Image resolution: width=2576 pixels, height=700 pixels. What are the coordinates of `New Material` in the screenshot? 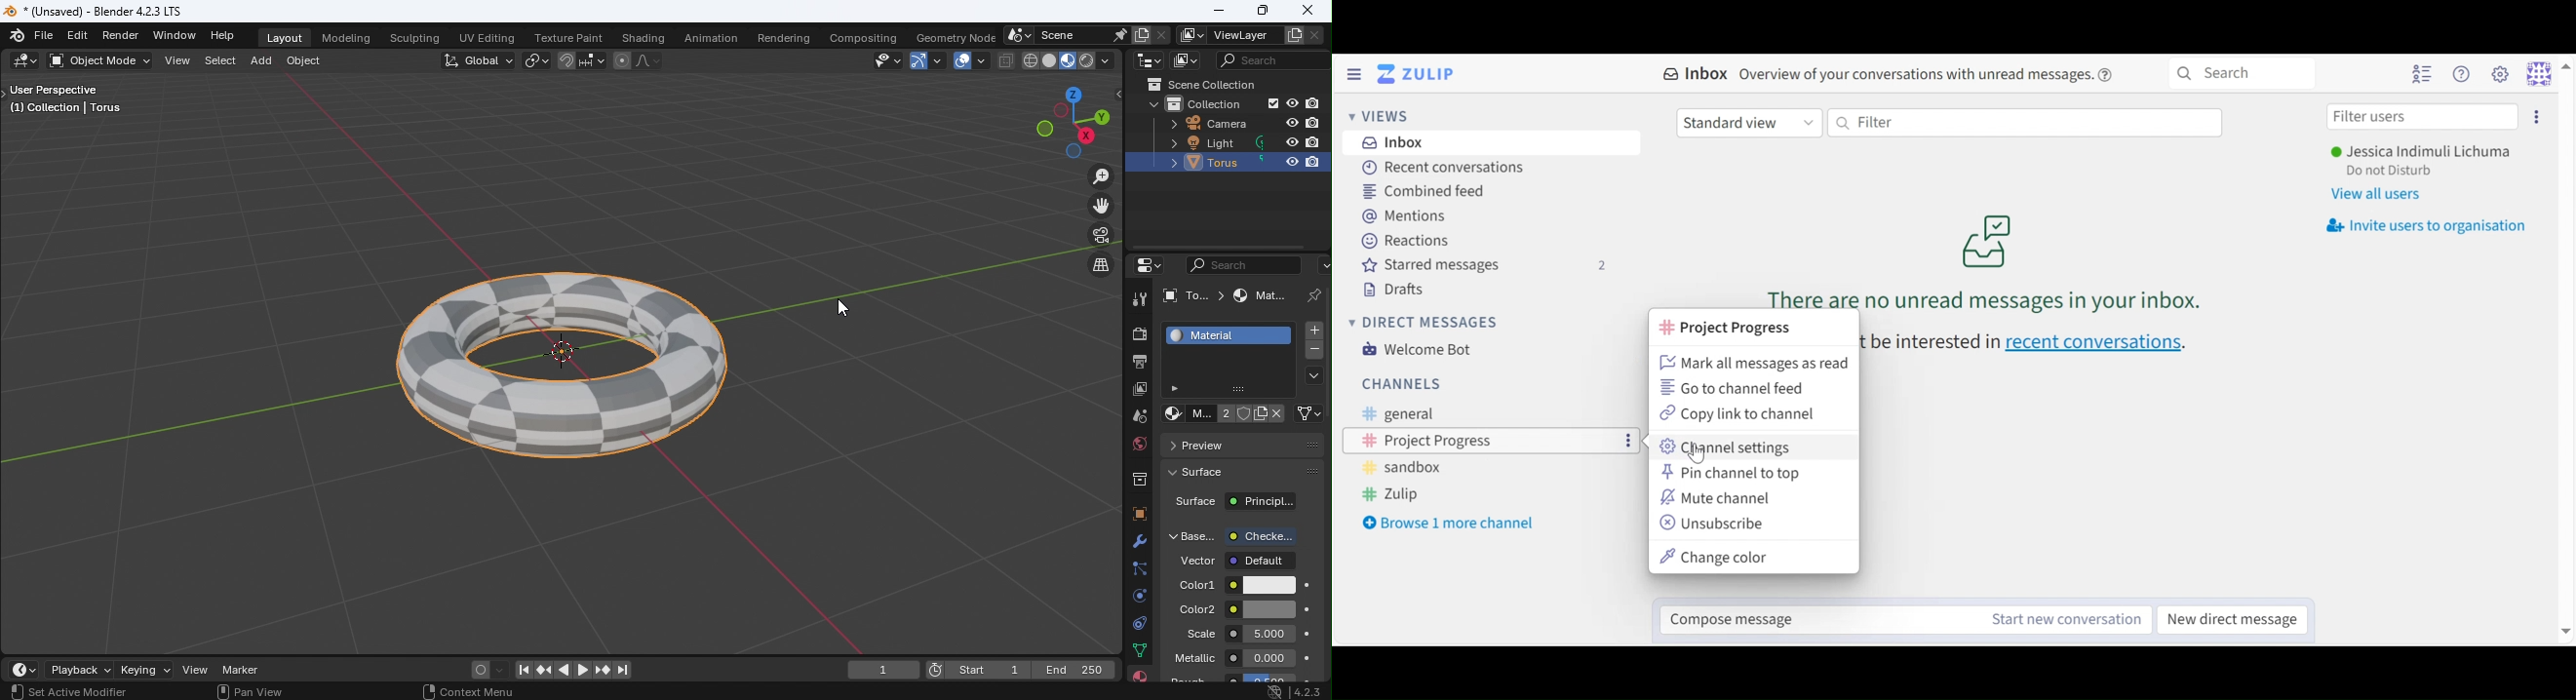 It's located at (1262, 414).